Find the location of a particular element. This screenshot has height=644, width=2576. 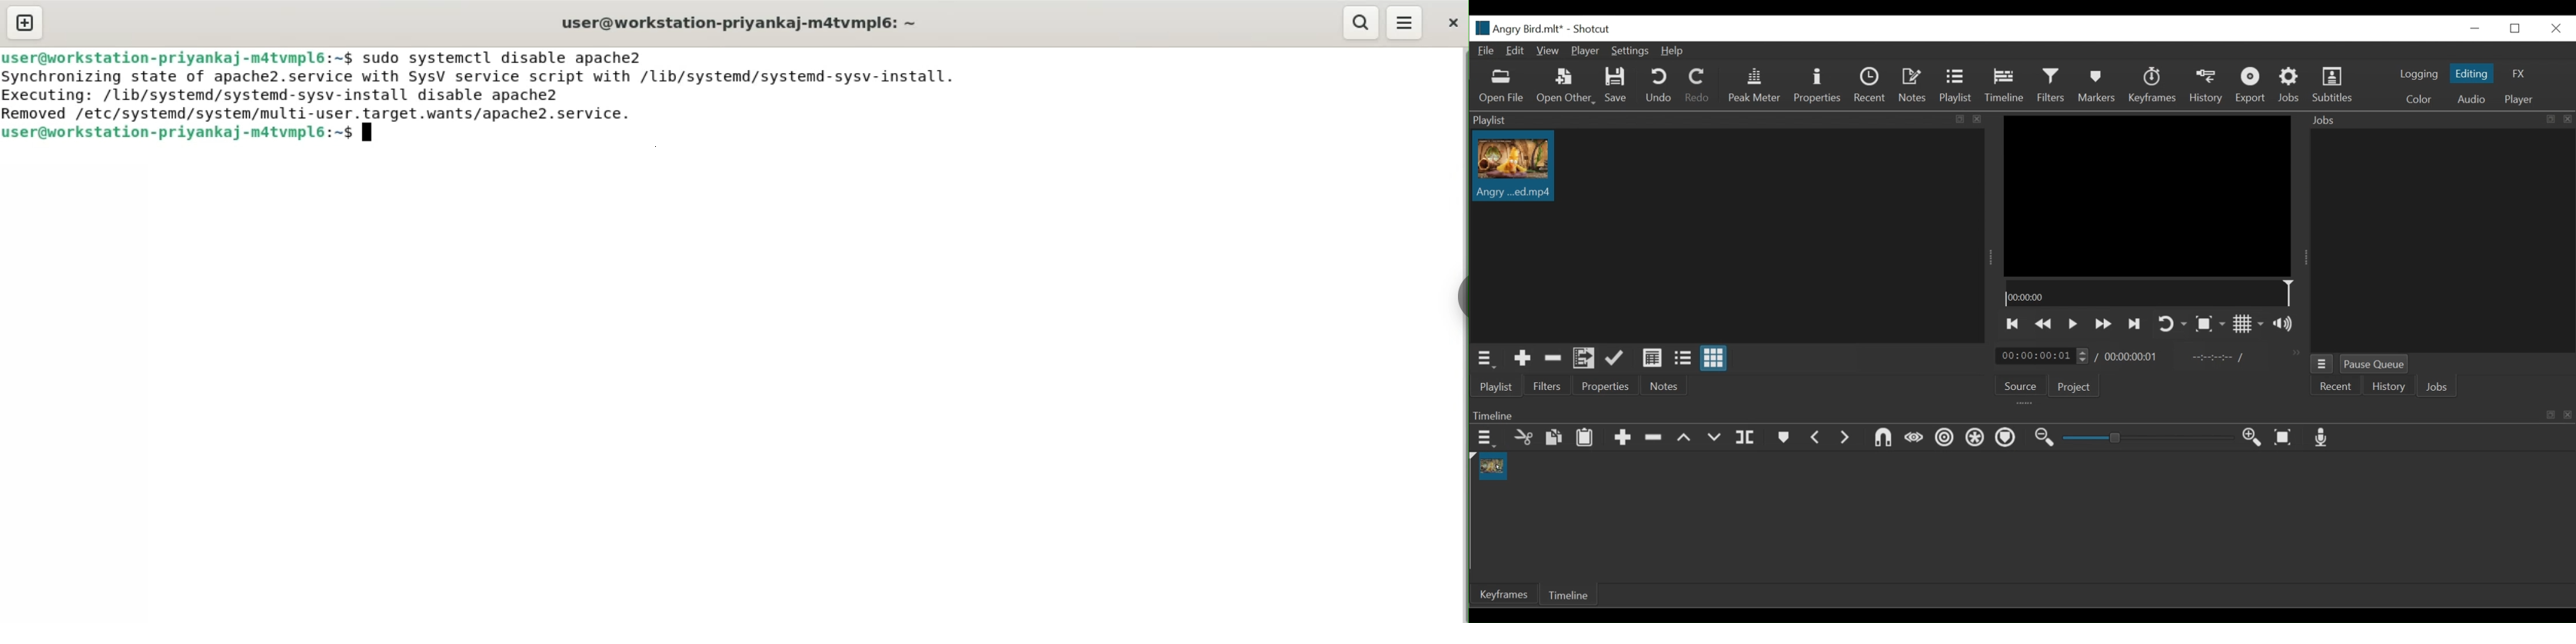

Restore is located at coordinates (2515, 28).